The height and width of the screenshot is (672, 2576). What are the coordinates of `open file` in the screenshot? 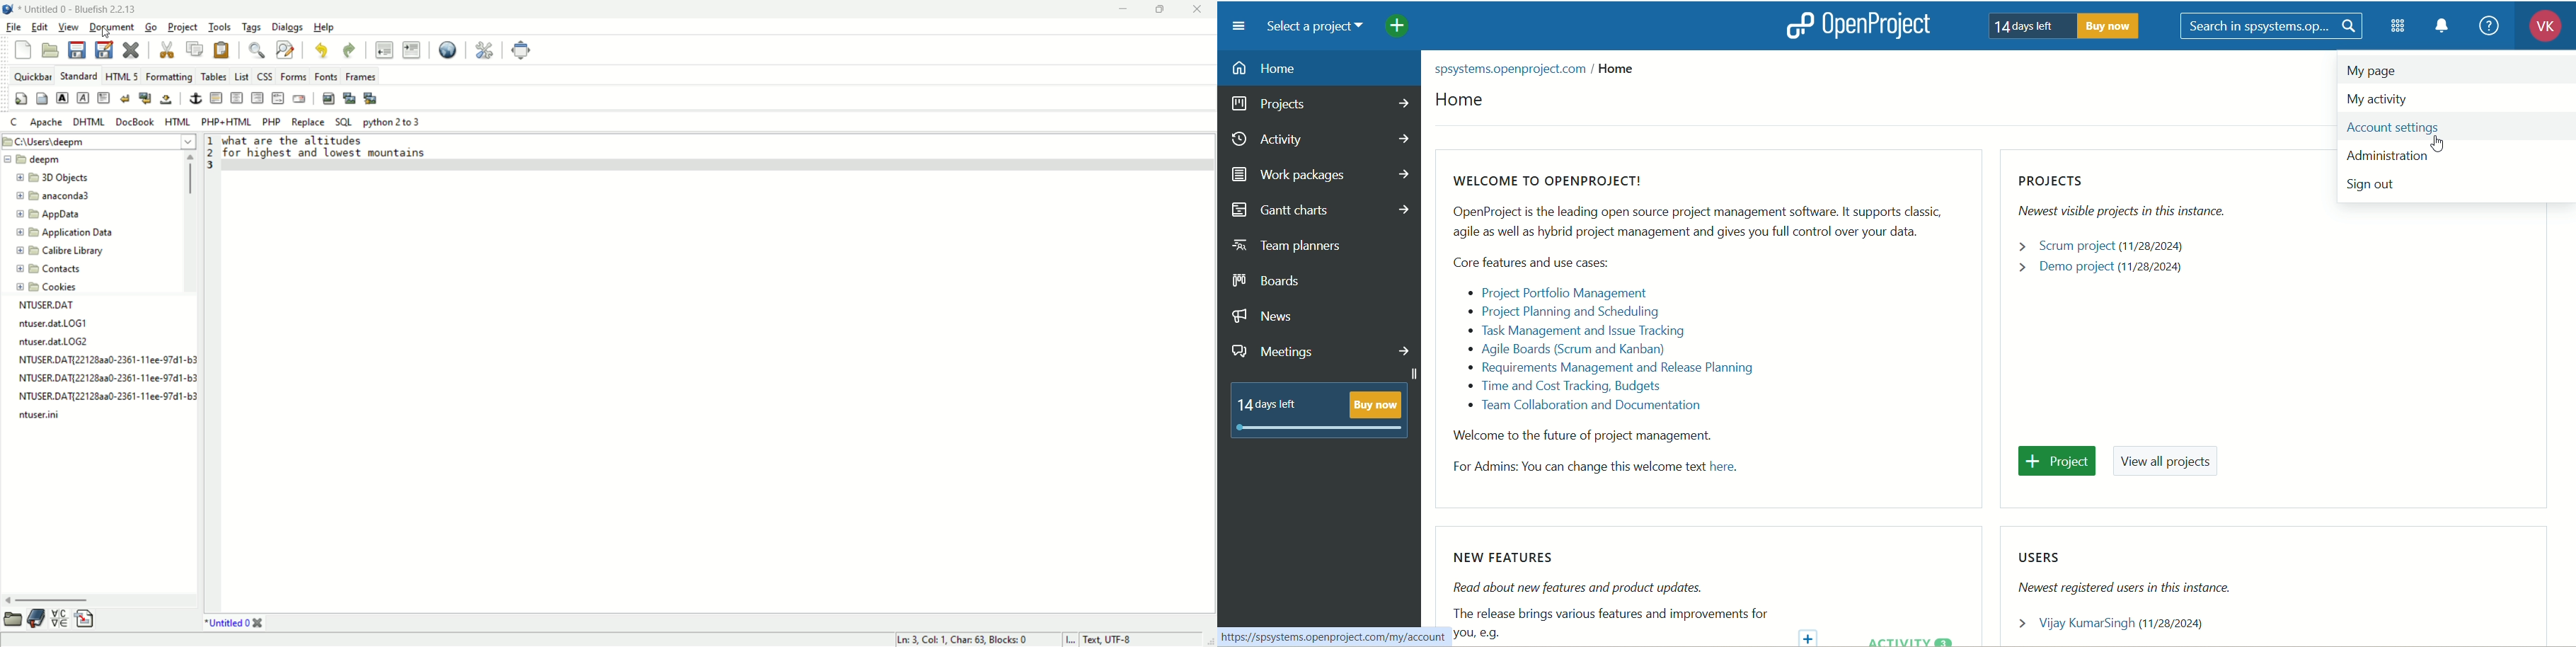 It's located at (49, 49).